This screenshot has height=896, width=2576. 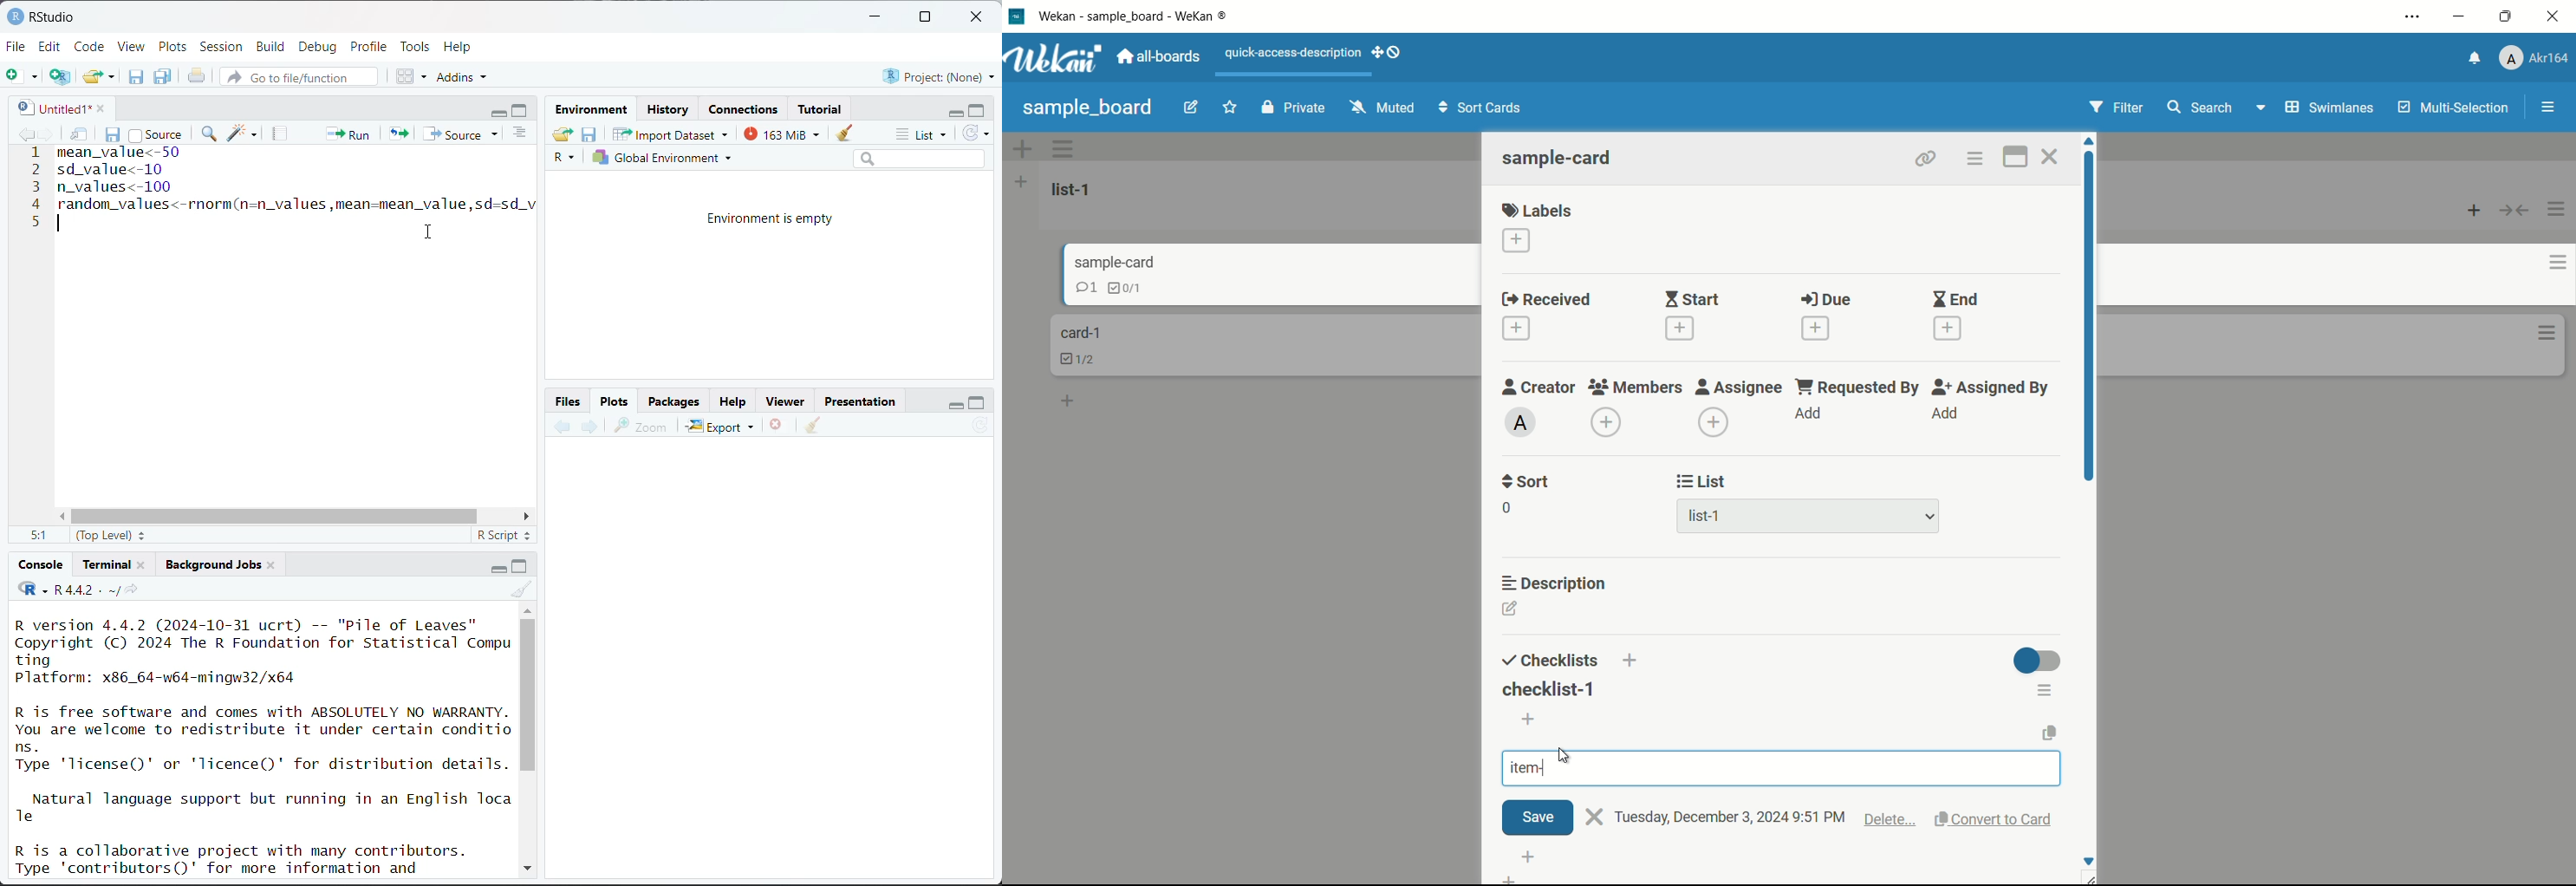 I want to click on add date, so click(x=1518, y=328).